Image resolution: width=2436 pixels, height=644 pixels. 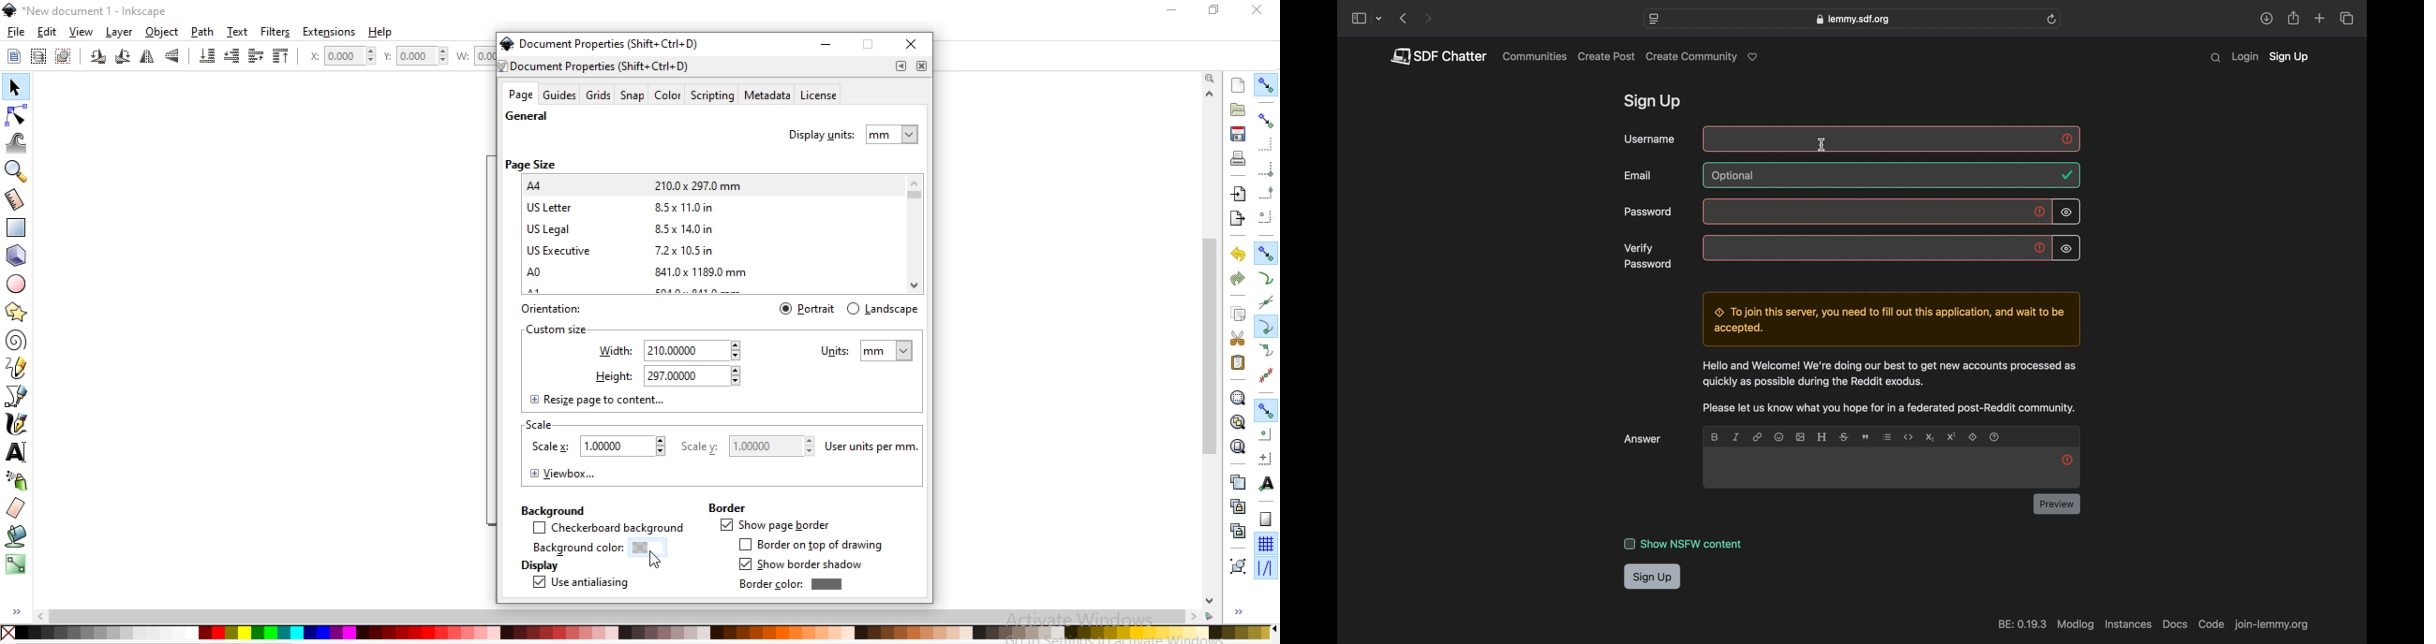 What do you see at coordinates (1654, 103) in the screenshot?
I see `sign up` at bounding box center [1654, 103].